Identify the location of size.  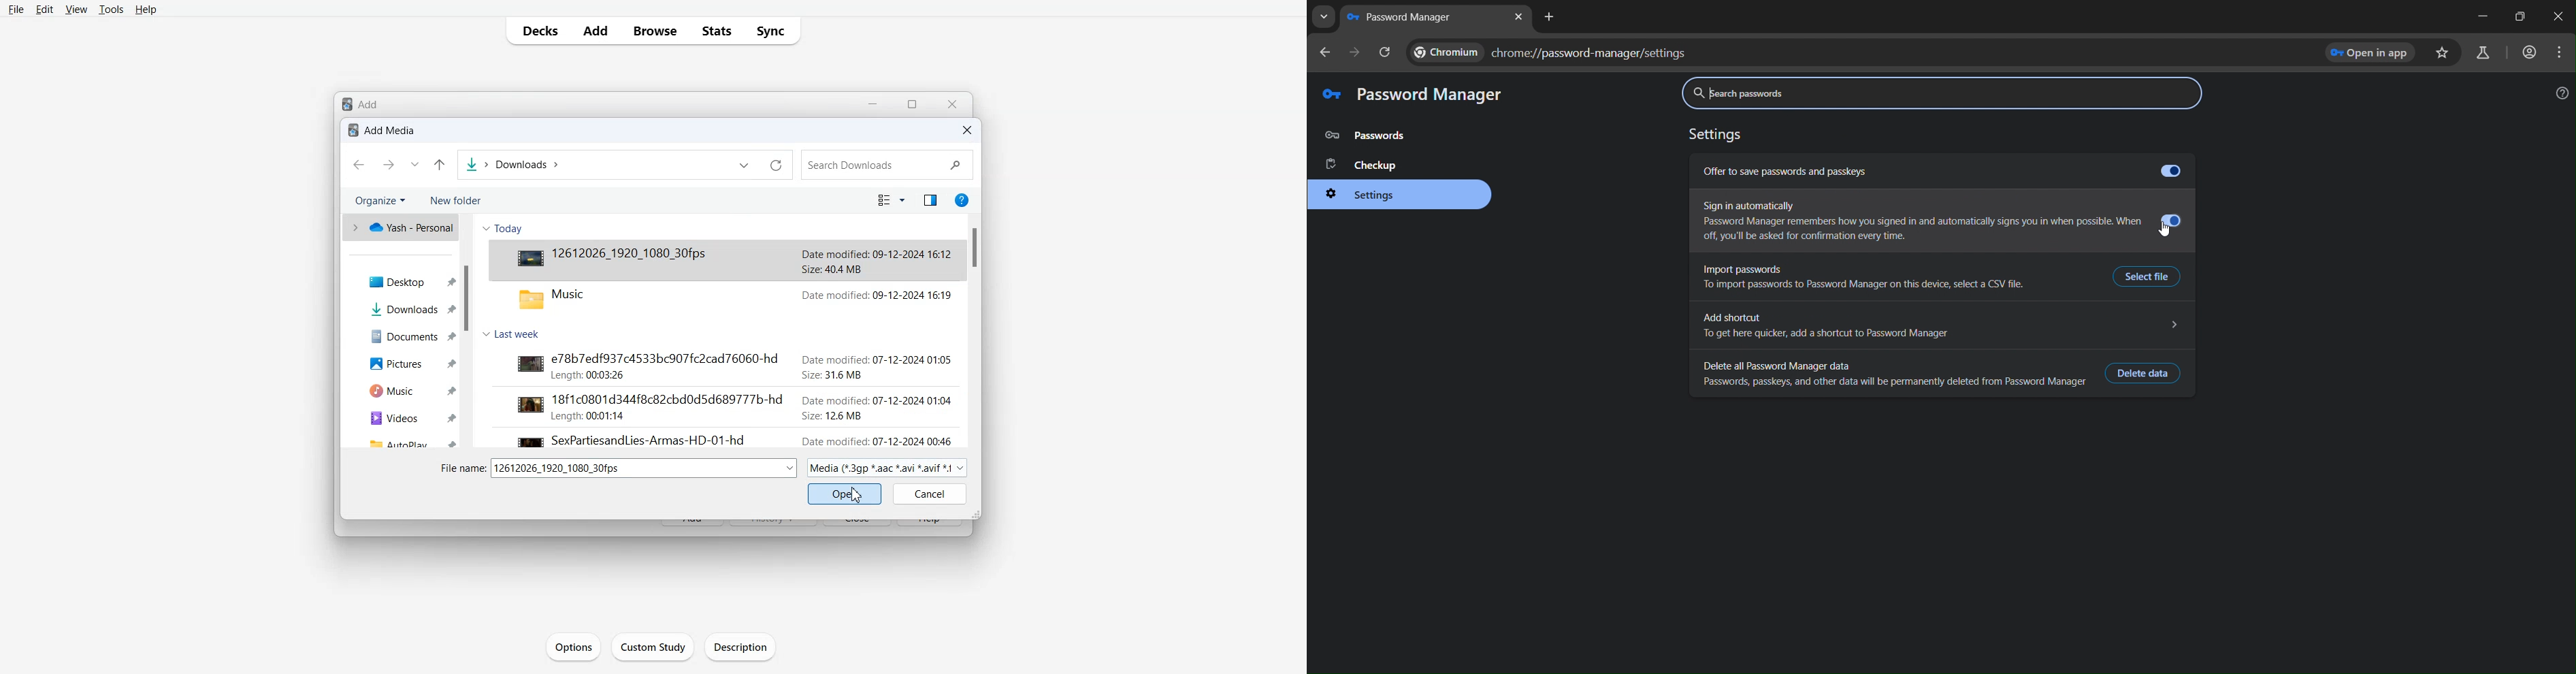
(832, 415).